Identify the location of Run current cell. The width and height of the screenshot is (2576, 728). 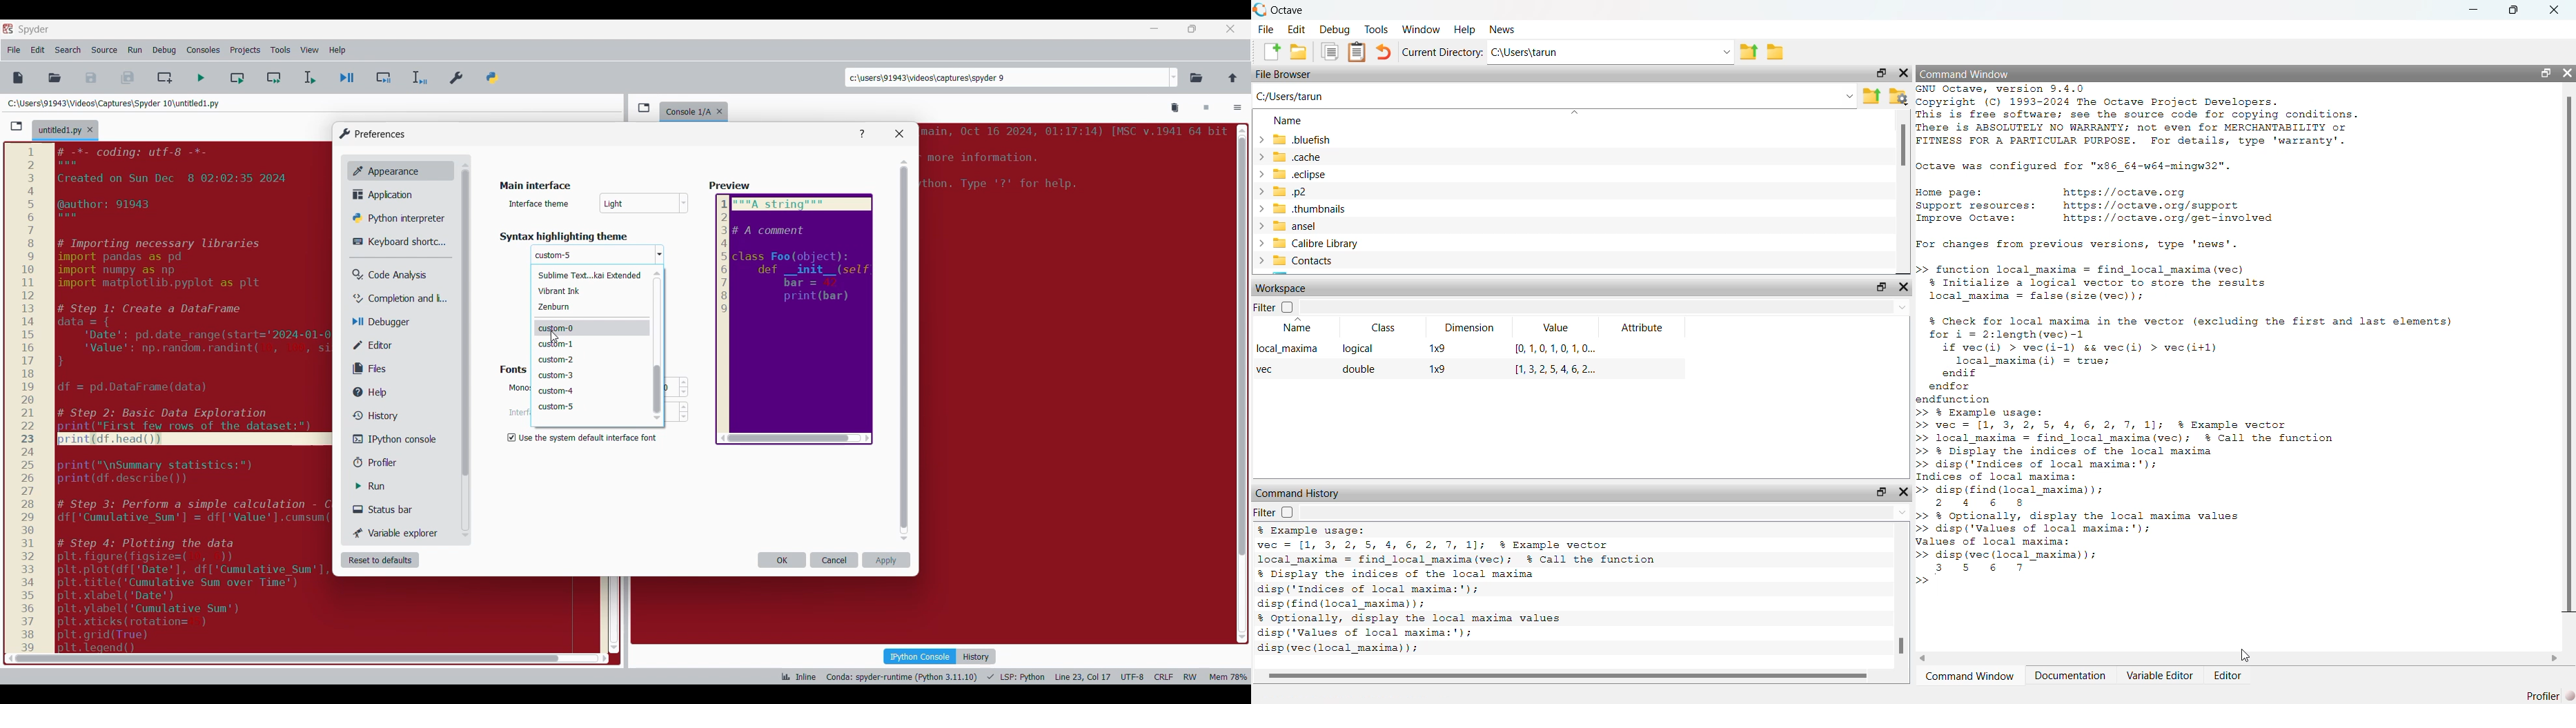
(237, 78).